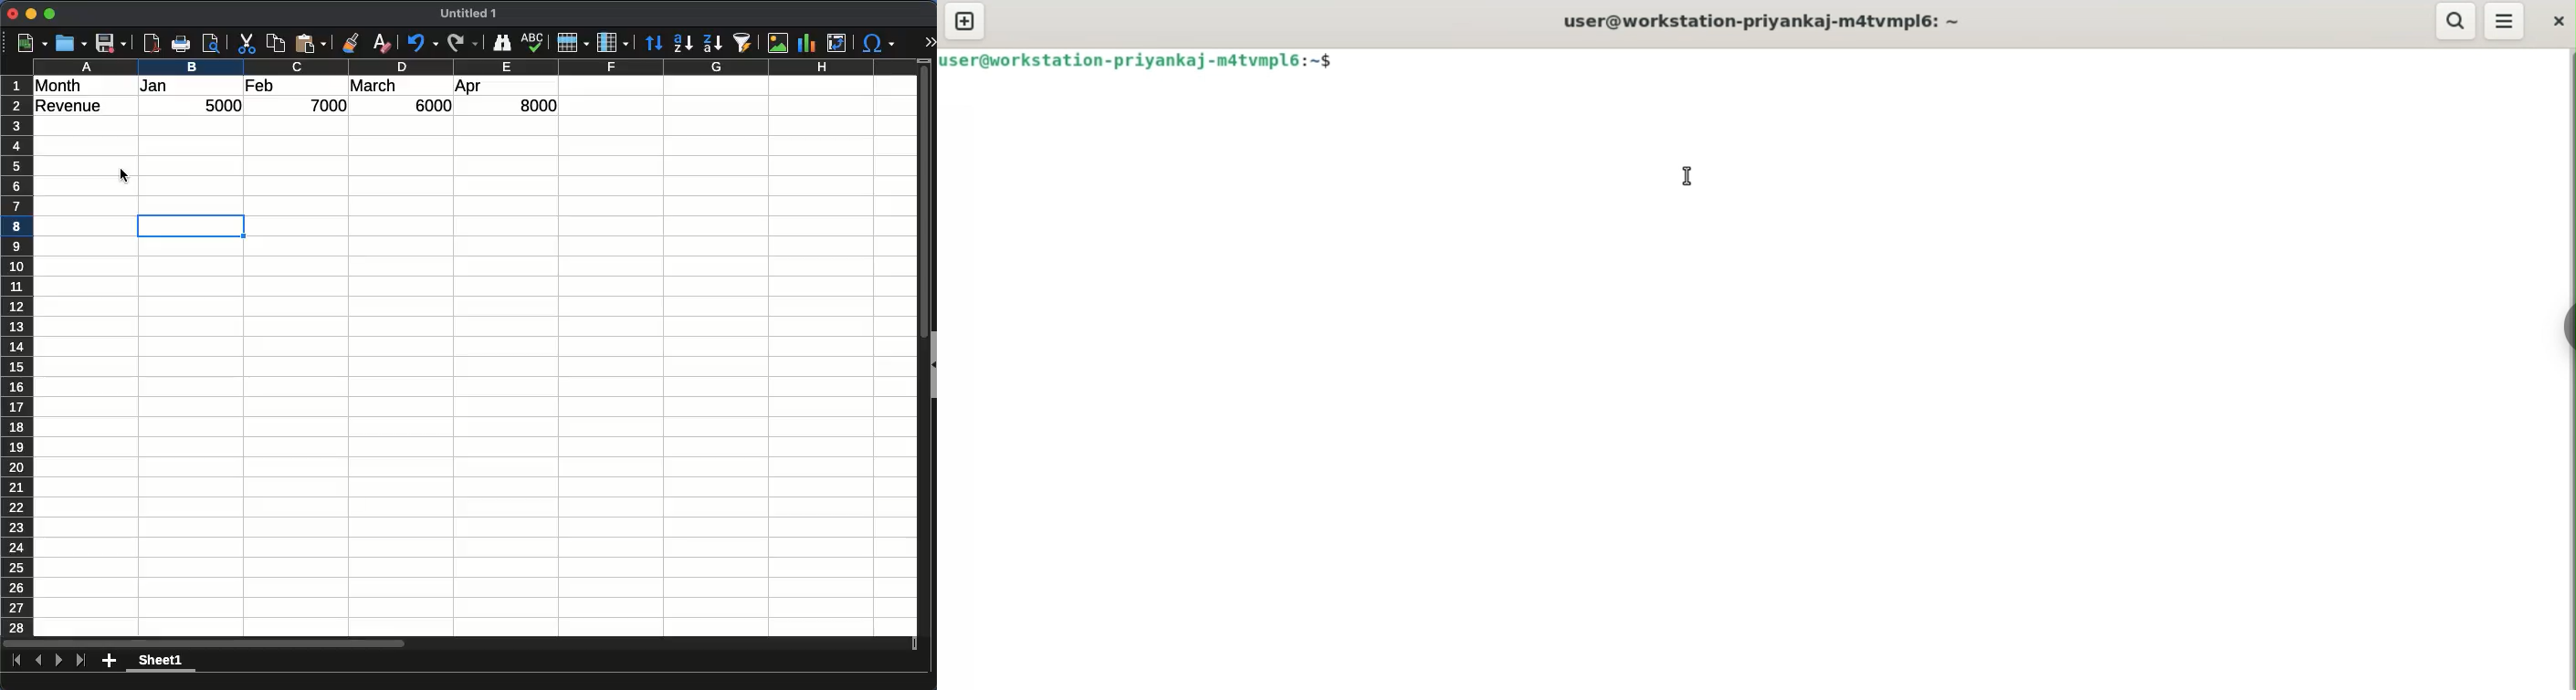 The height and width of the screenshot is (700, 2576). What do you see at coordinates (71, 43) in the screenshot?
I see `open` at bounding box center [71, 43].